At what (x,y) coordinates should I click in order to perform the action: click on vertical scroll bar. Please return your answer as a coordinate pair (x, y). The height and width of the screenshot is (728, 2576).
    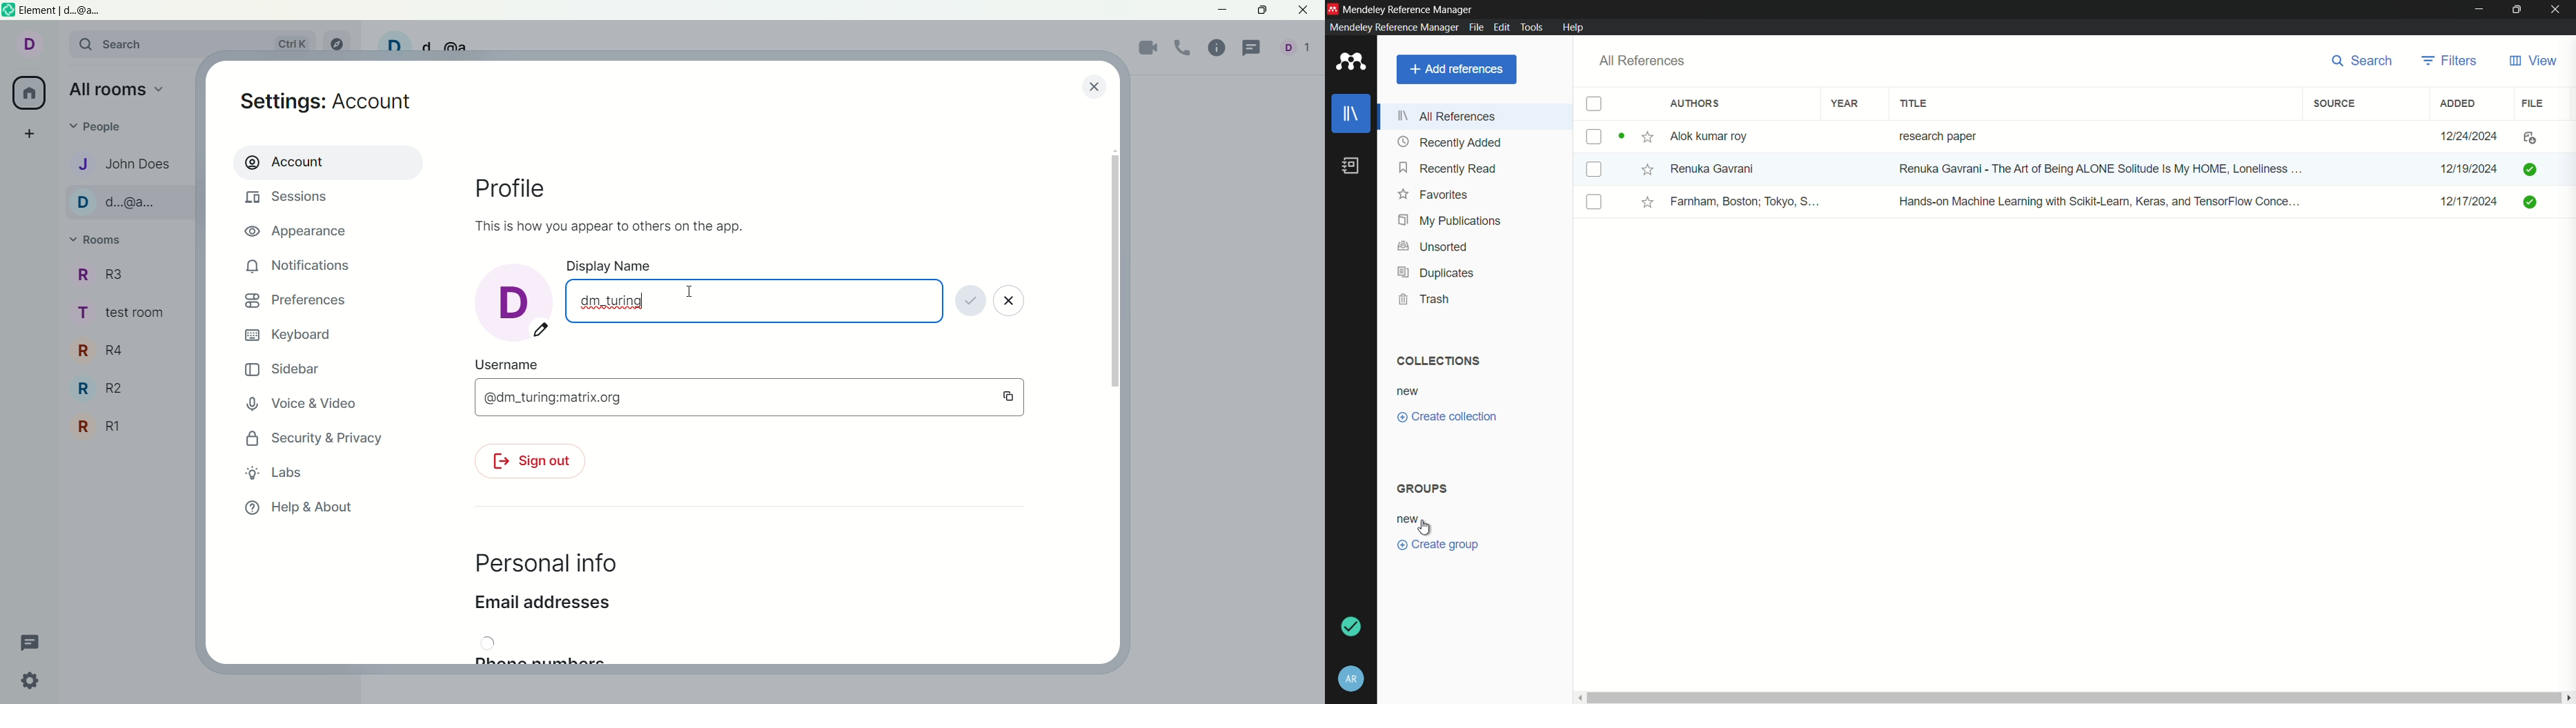
    Looking at the image, I should click on (1117, 399).